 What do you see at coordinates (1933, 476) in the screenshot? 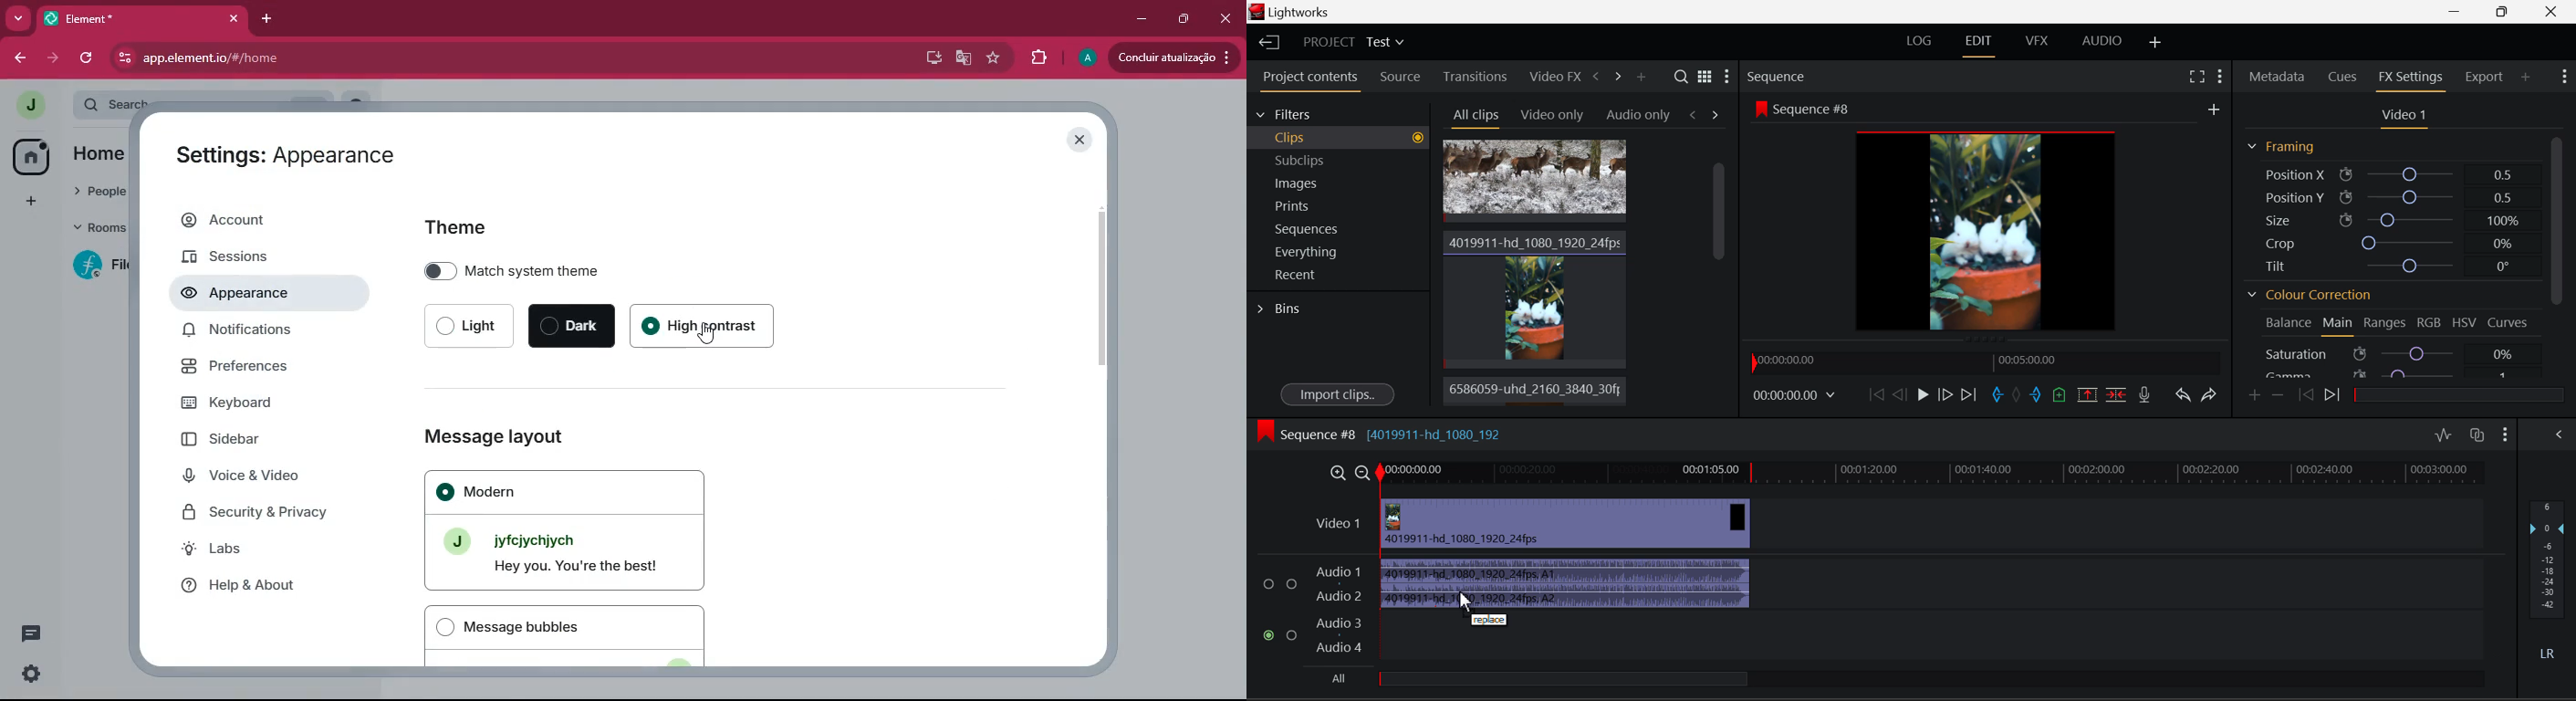
I see `Timeline Track` at bounding box center [1933, 476].